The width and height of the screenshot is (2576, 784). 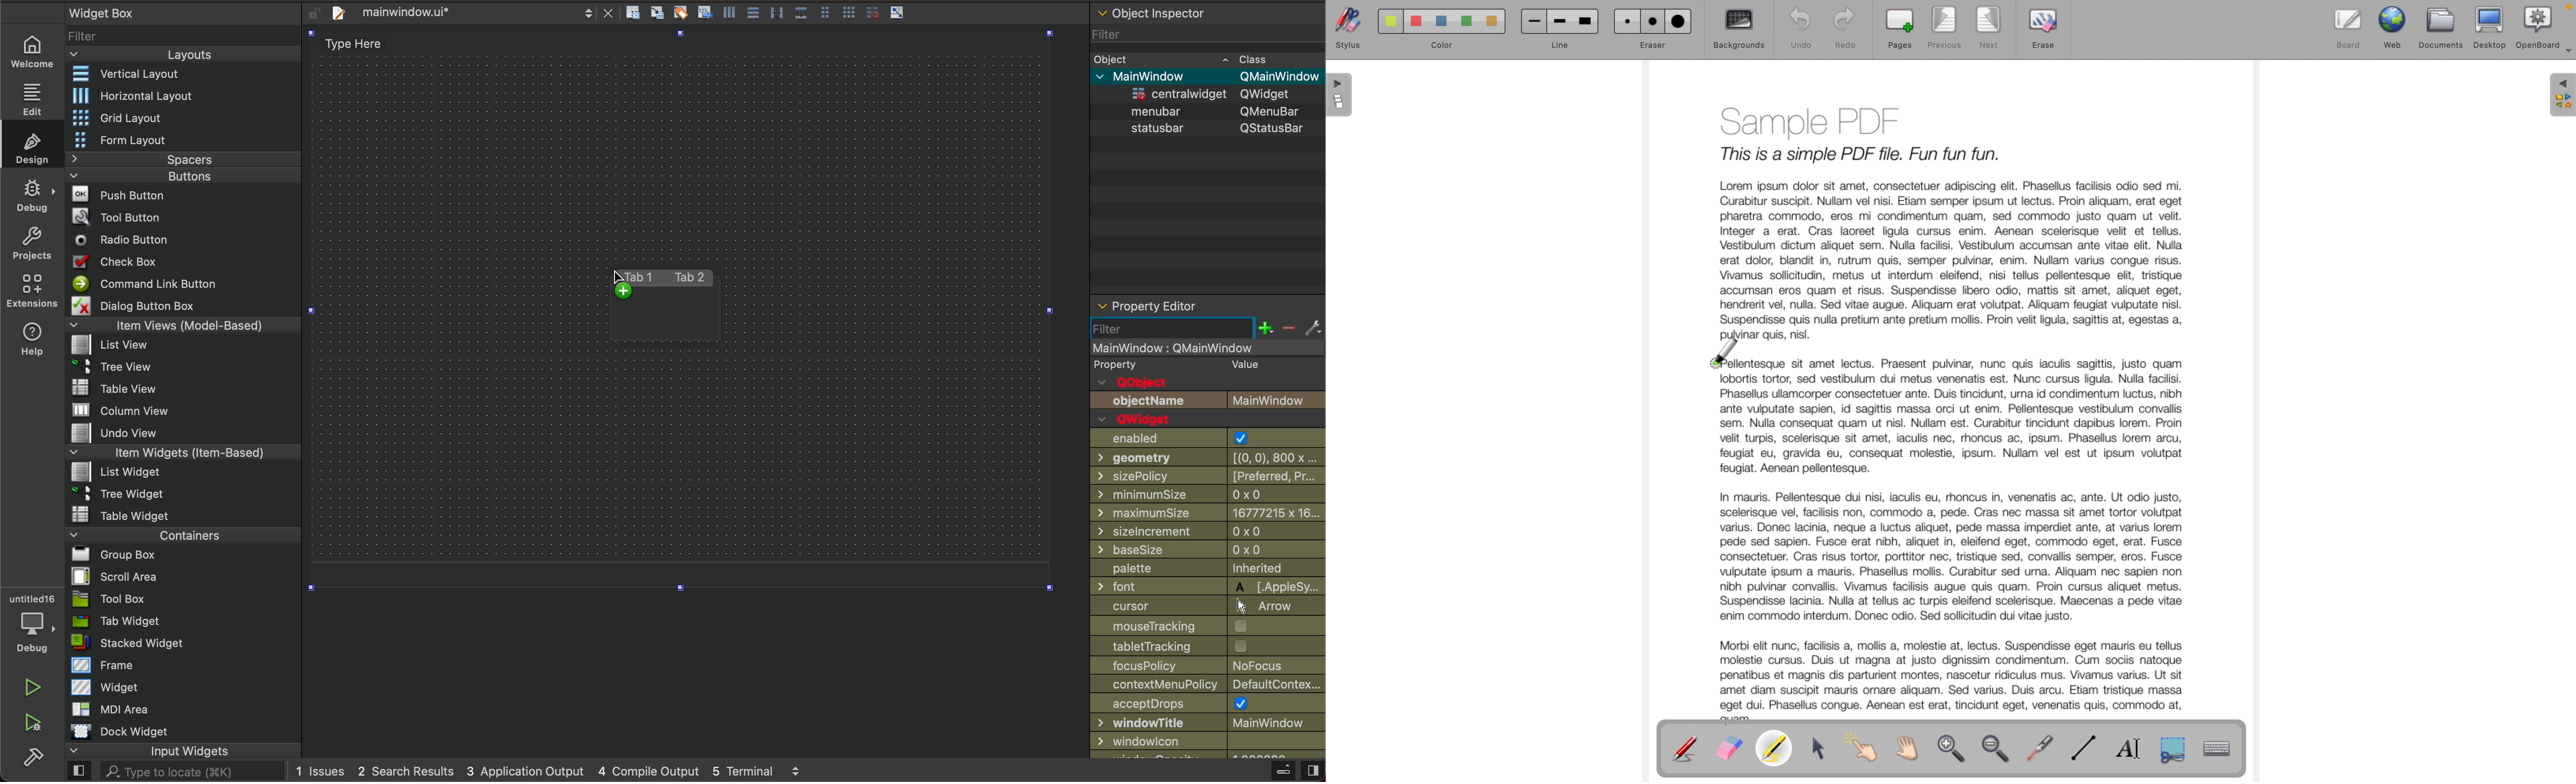 I want to click on interact with items, so click(x=1867, y=752).